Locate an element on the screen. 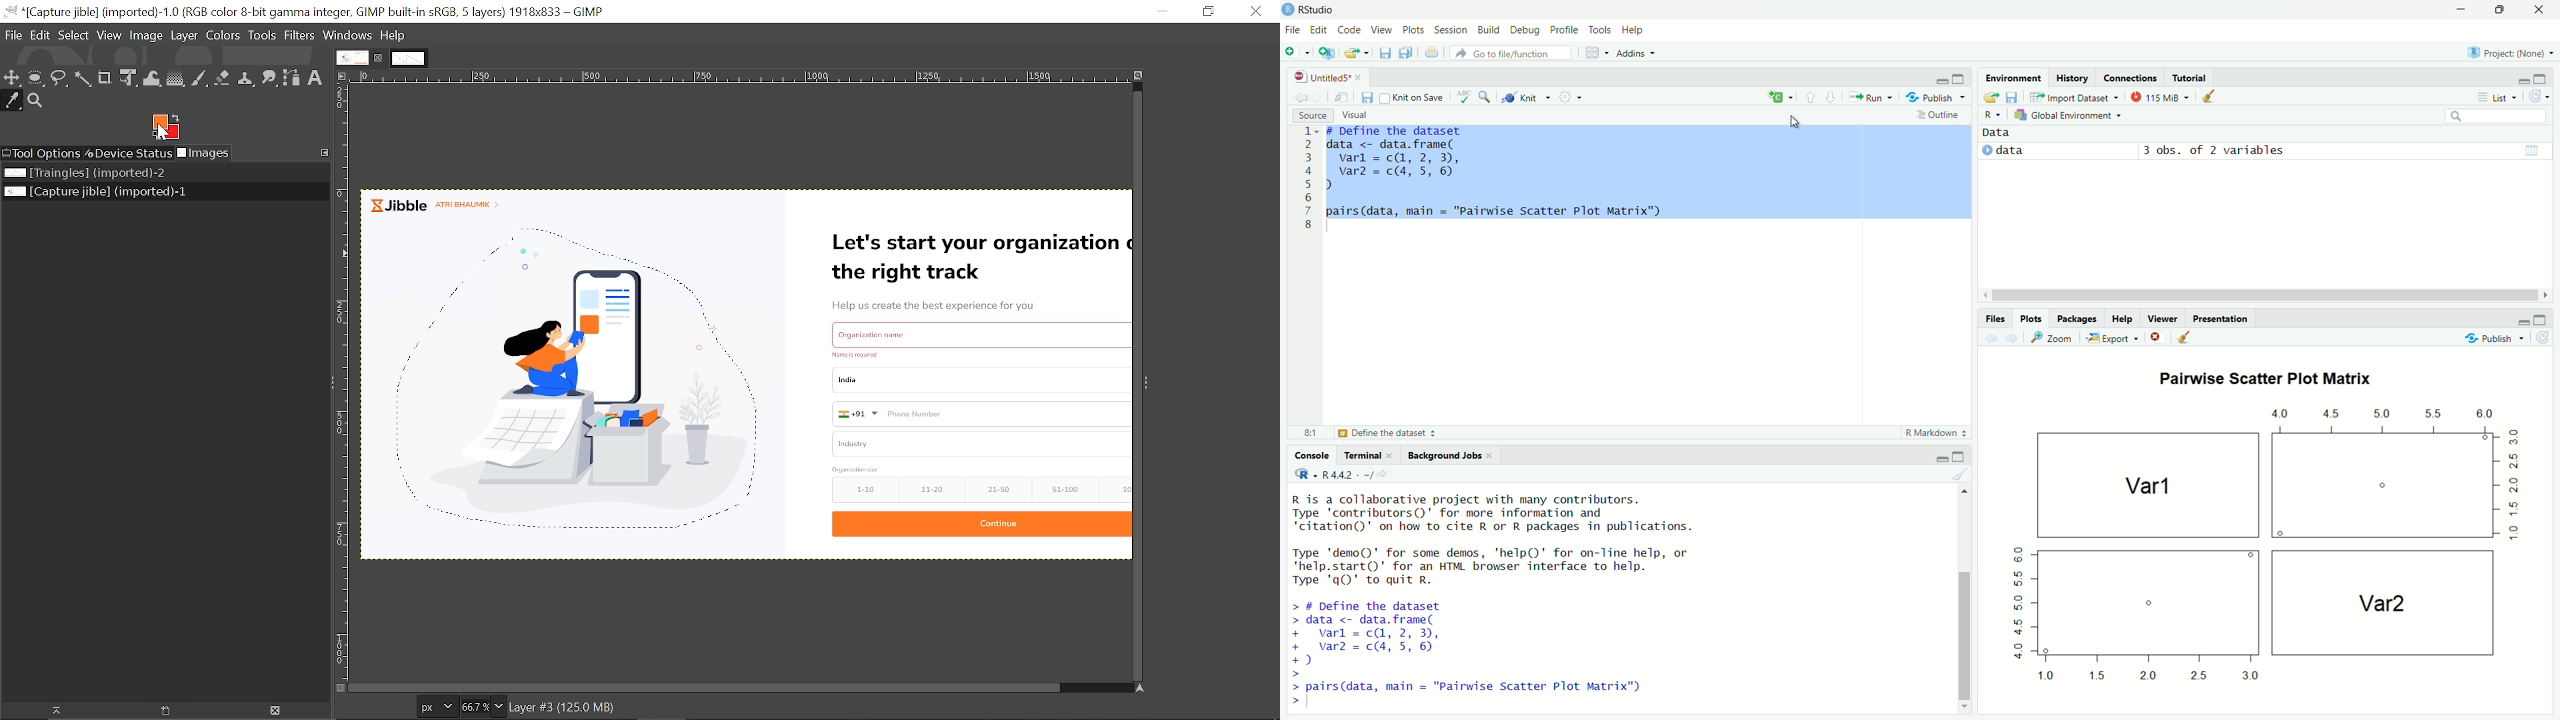 Image resolution: width=2576 pixels, height=728 pixels. Maximize is located at coordinates (2542, 319).